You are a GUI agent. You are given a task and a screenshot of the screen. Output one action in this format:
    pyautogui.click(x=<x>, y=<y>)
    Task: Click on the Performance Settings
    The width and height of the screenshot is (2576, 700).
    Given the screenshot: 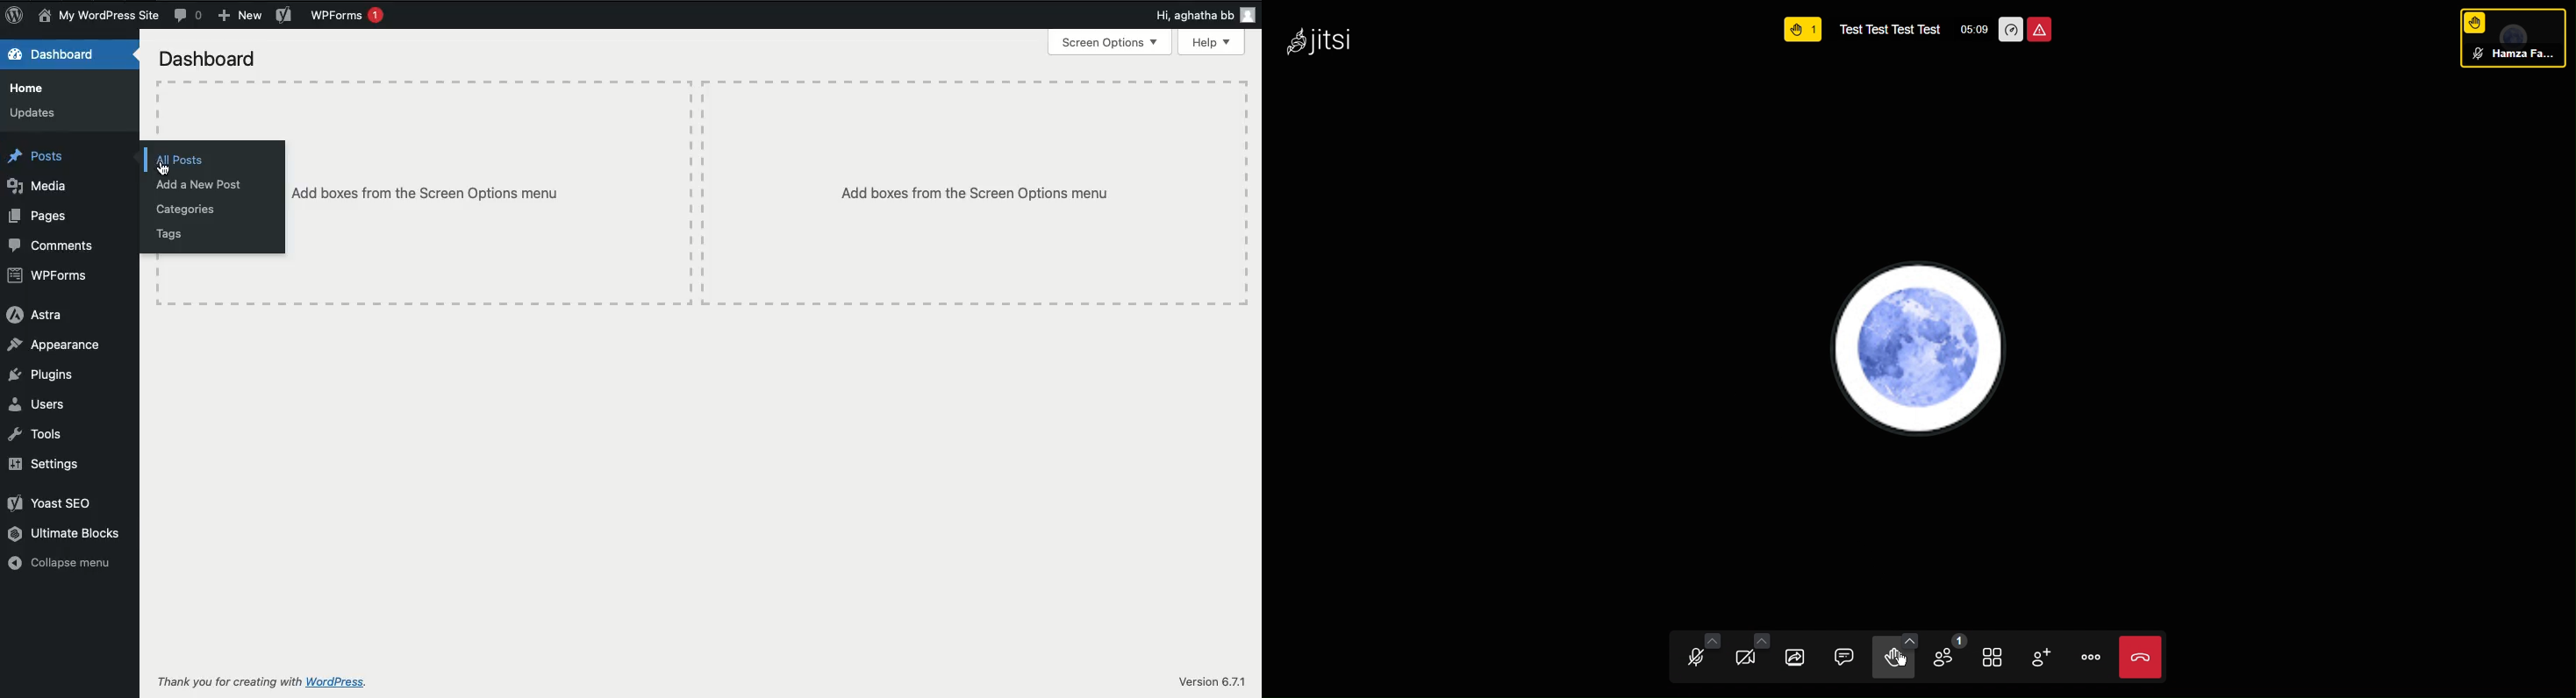 What is the action you would take?
    pyautogui.click(x=2012, y=29)
    